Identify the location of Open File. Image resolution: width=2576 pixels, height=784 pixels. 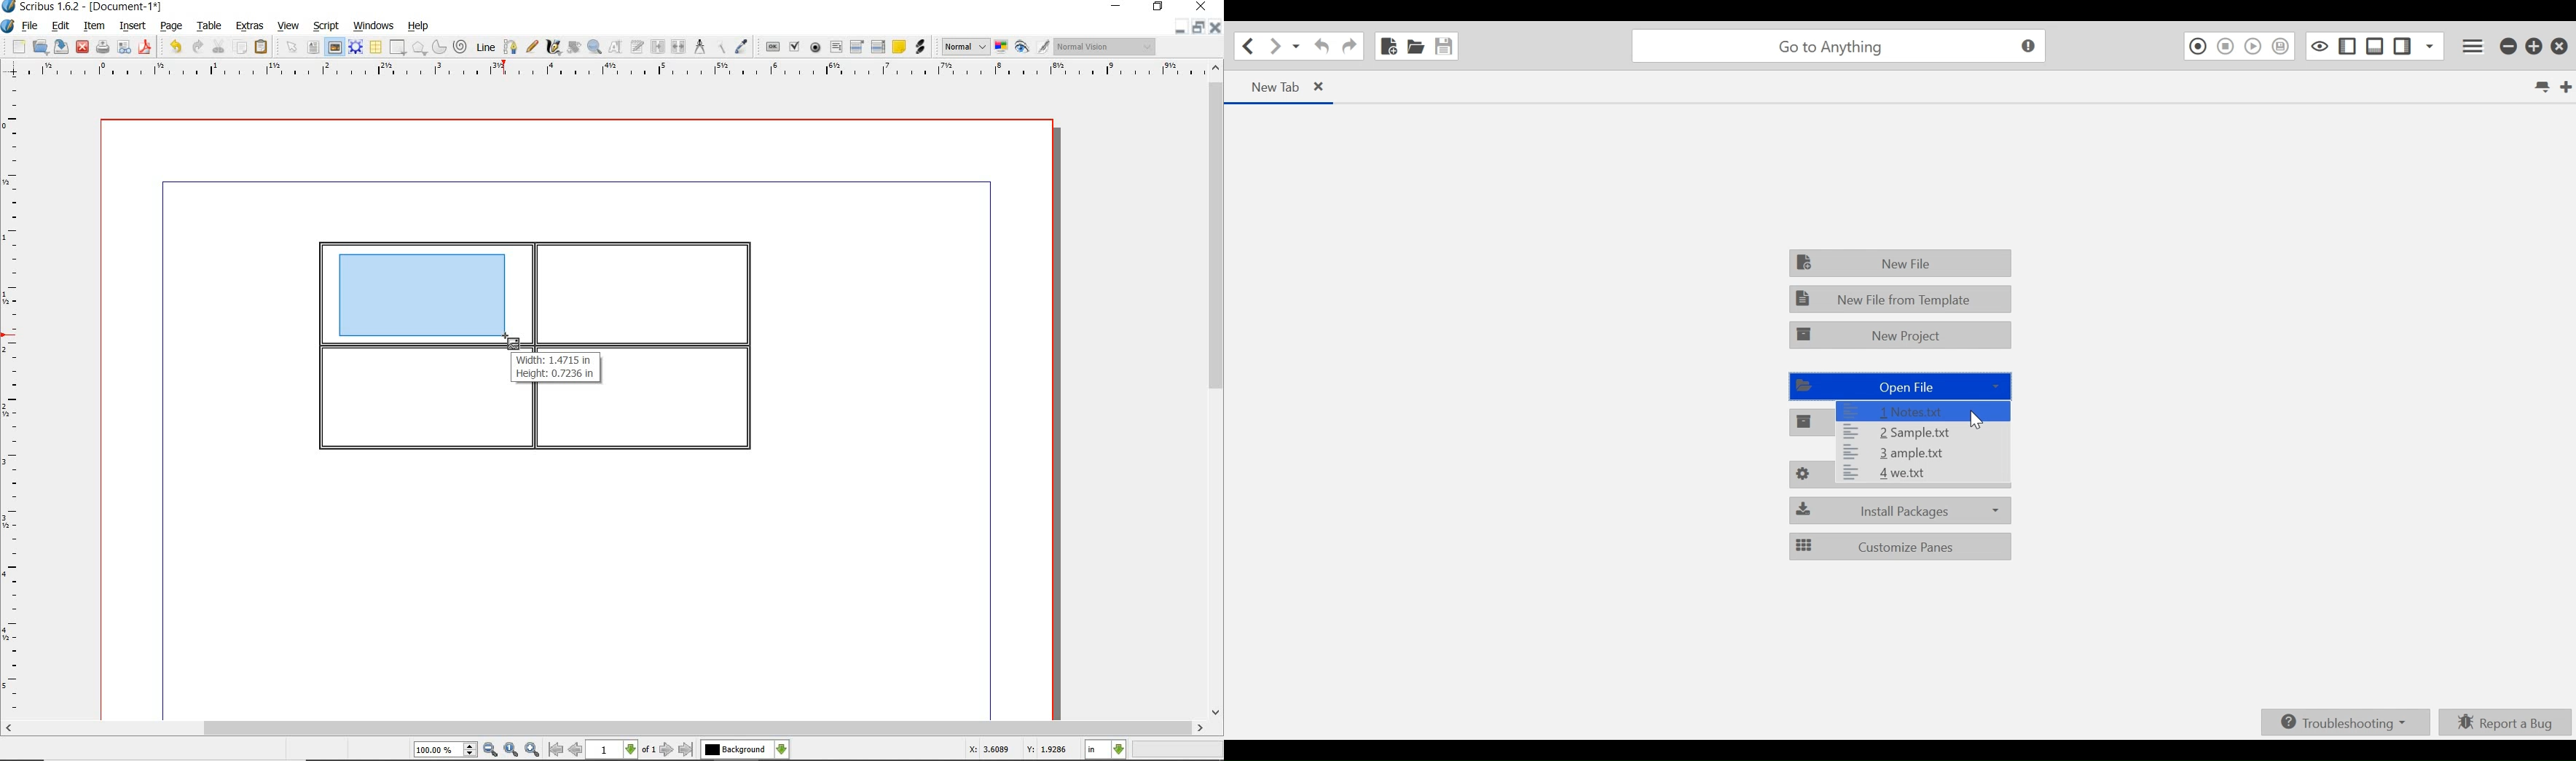
(1902, 386).